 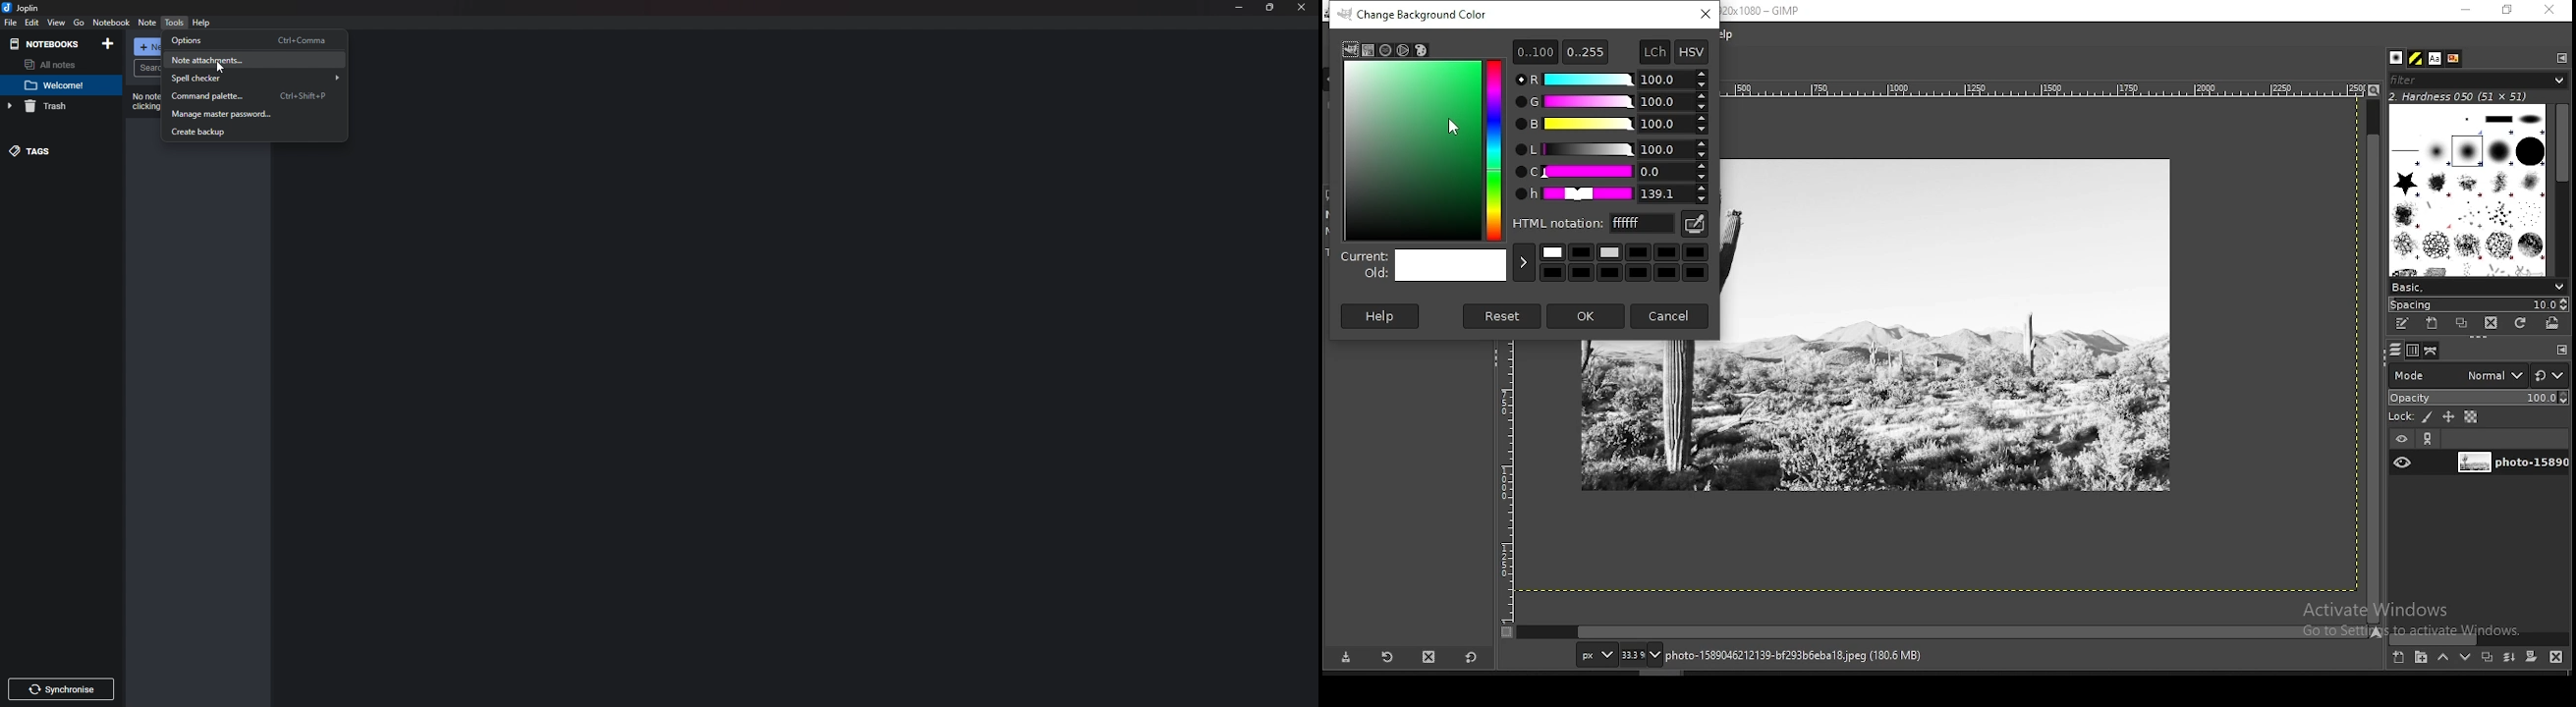 I want to click on link, so click(x=2430, y=439).